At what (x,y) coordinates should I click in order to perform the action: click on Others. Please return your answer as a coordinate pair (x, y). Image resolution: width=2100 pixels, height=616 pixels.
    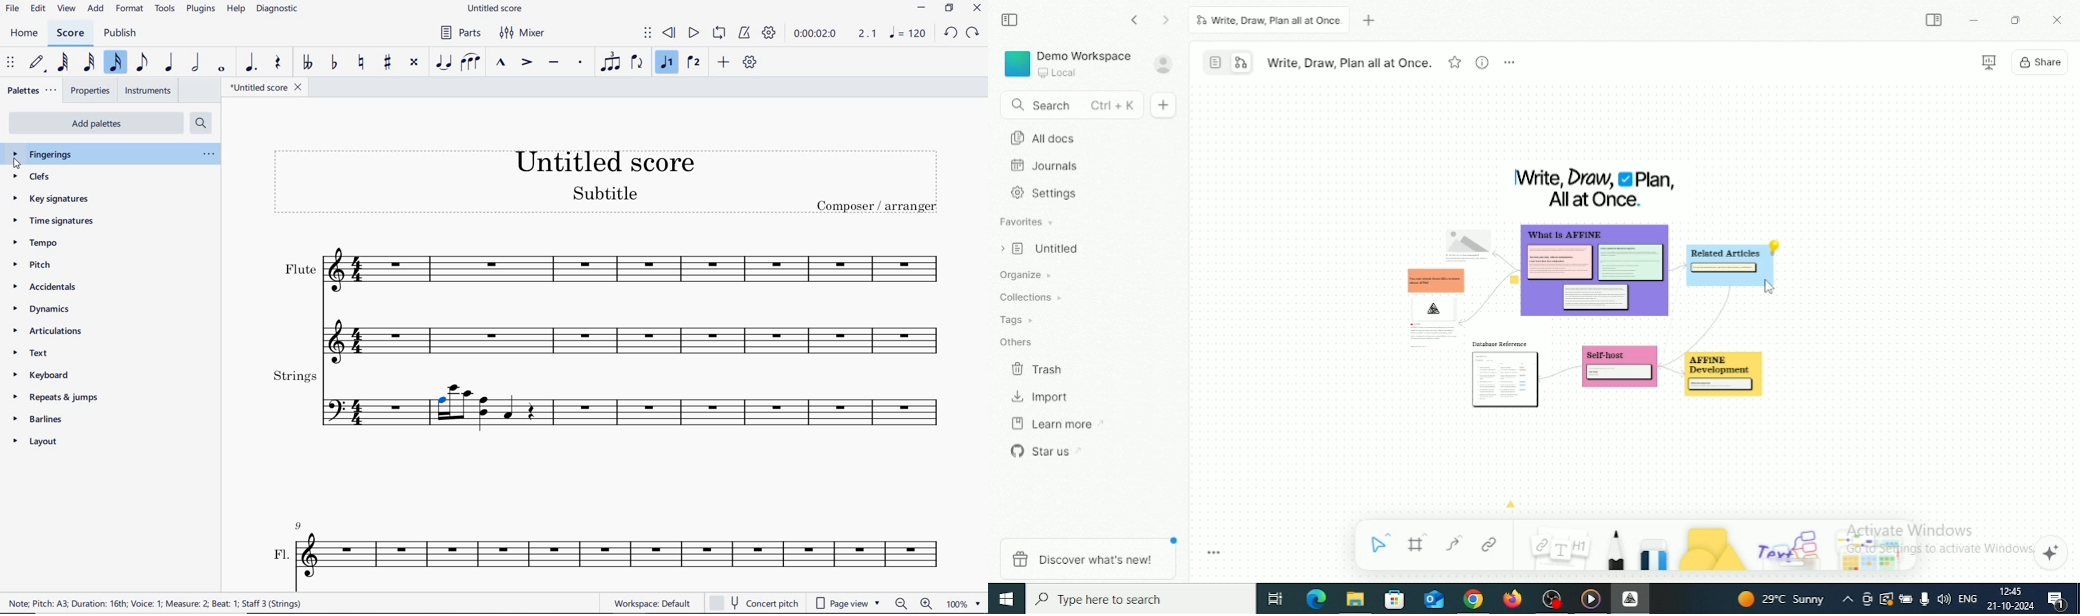
    Looking at the image, I should click on (1018, 341).